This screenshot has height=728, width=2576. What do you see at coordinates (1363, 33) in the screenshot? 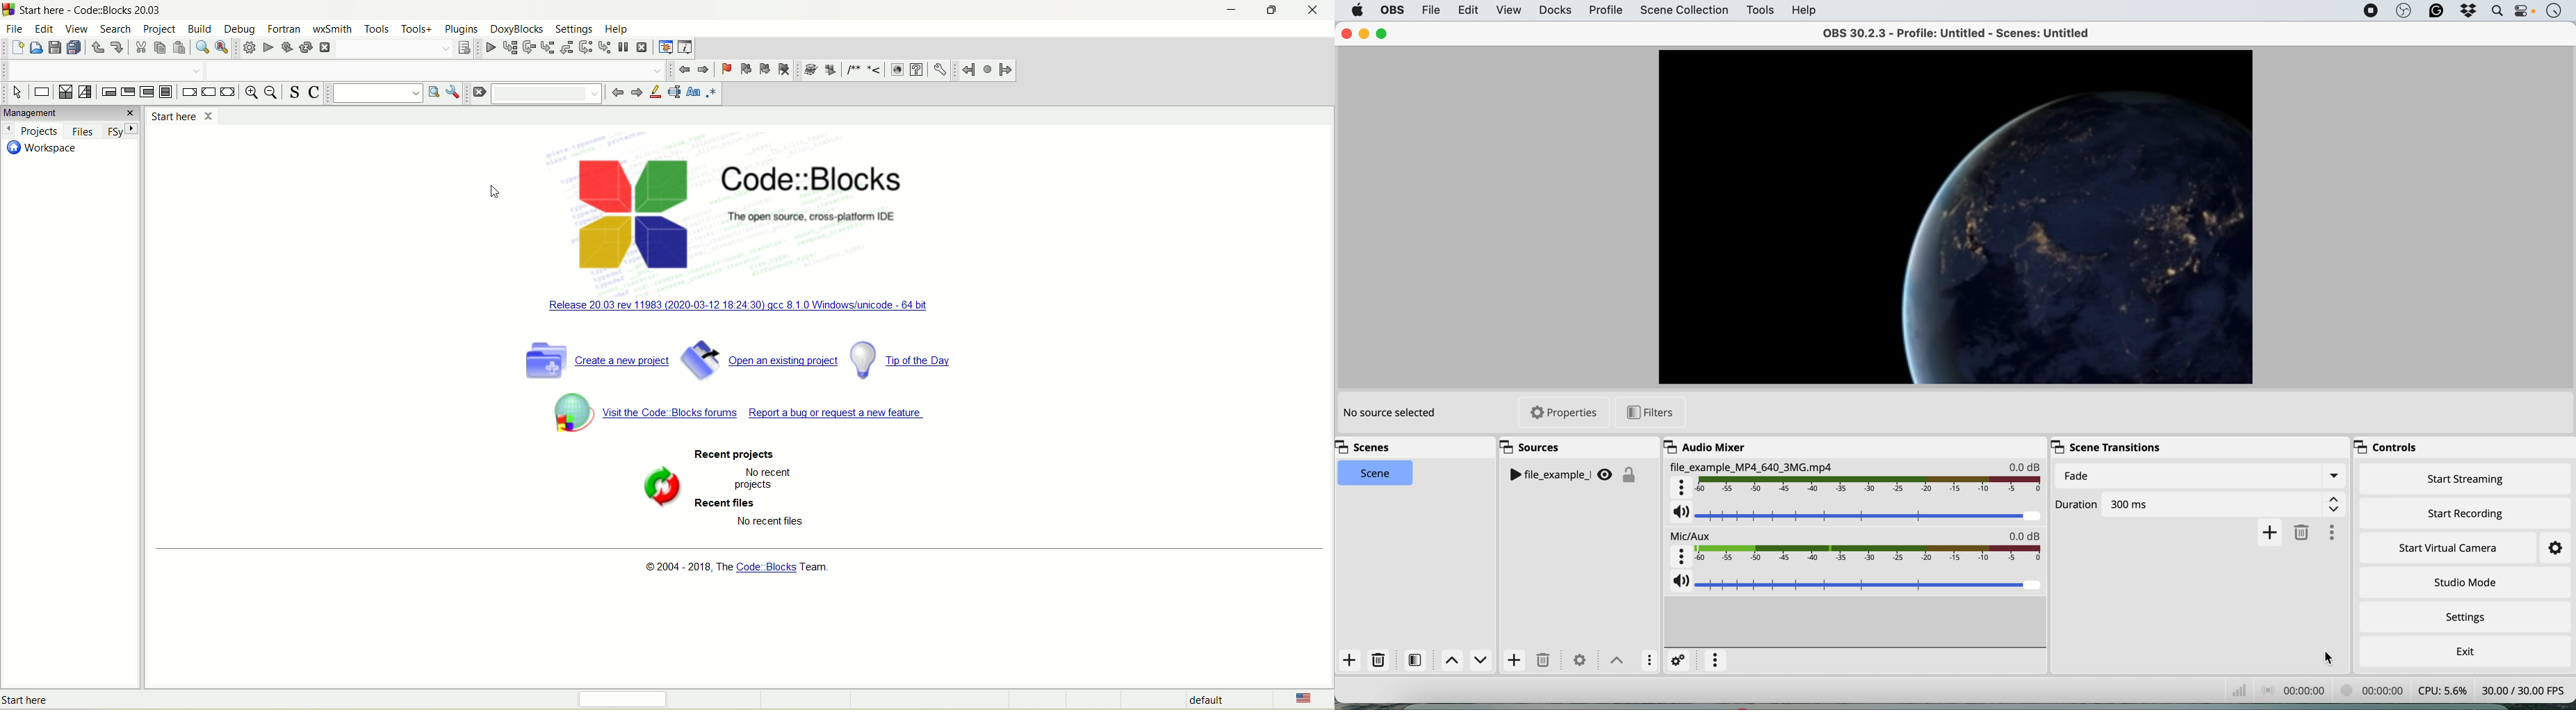
I see `minimise` at bounding box center [1363, 33].